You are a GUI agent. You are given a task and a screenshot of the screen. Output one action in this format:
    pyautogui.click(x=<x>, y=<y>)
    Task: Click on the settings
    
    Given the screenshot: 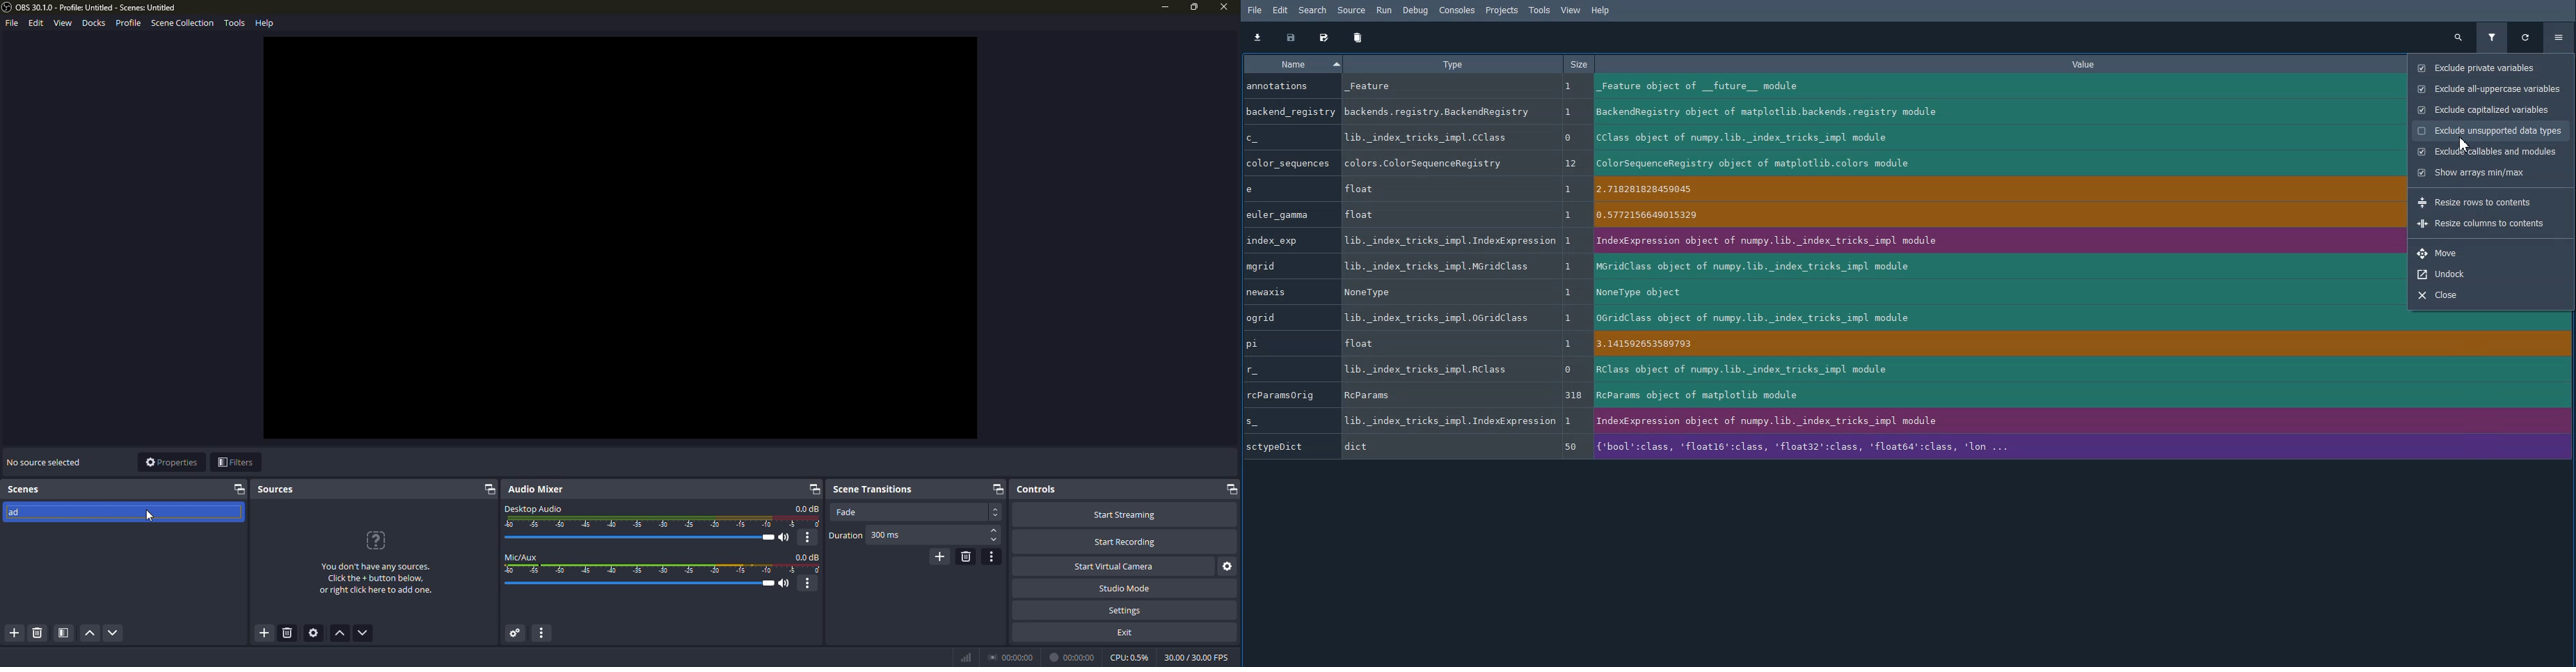 What is the action you would take?
    pyautogui.click(x=1126, y=610)
    